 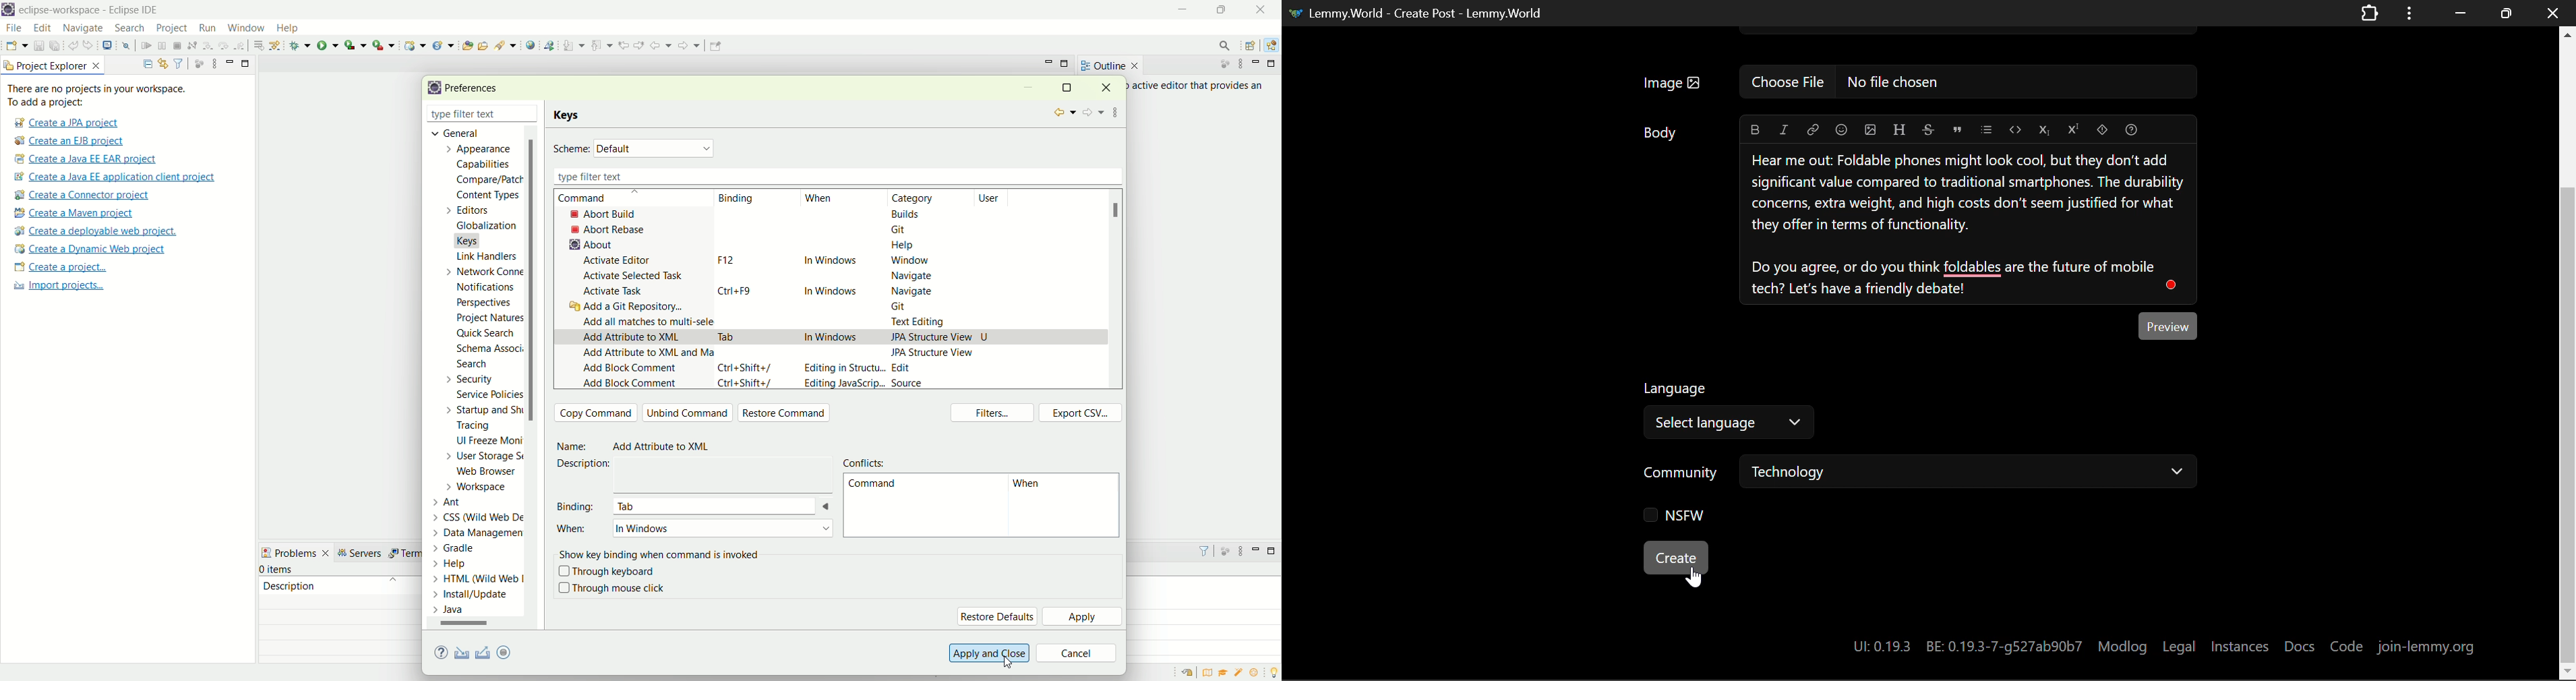 What do you see at coordinates (278, 570) in the screenshot?
I see `items` at bounding box center [278, 570].